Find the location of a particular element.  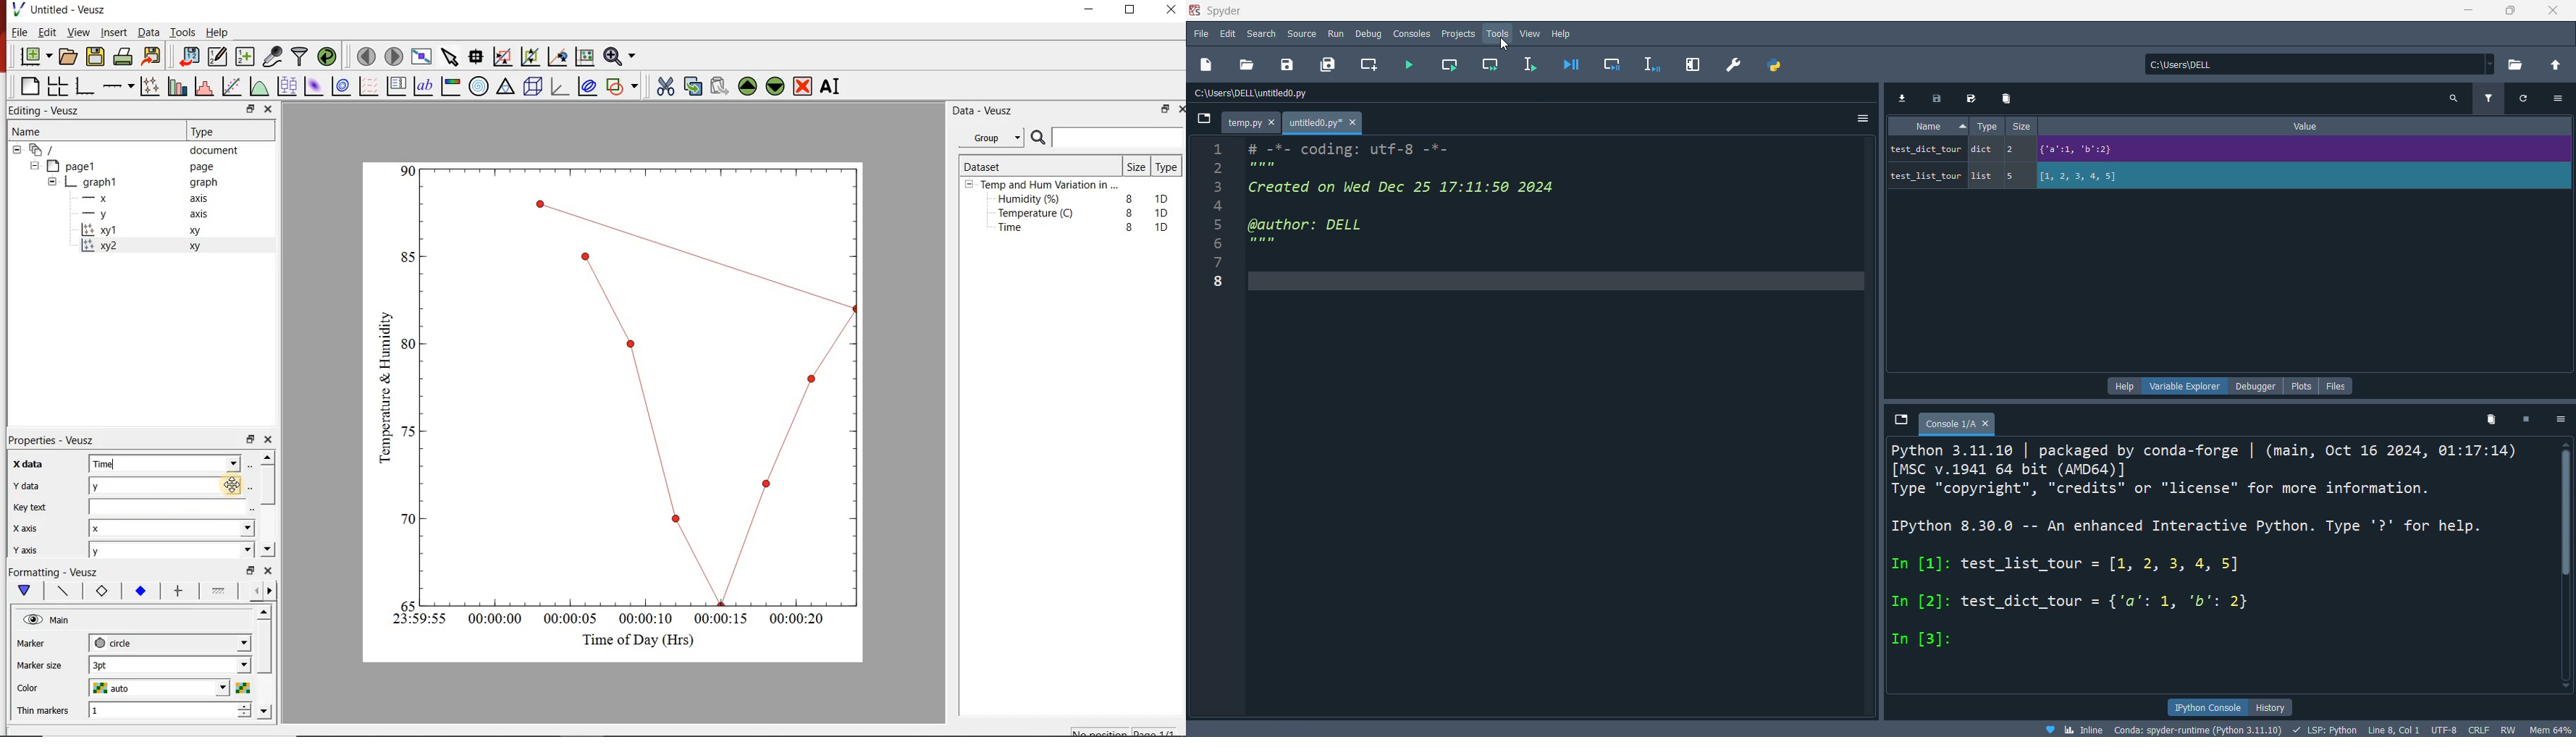

debug line is located at coordinates (1650, 64).